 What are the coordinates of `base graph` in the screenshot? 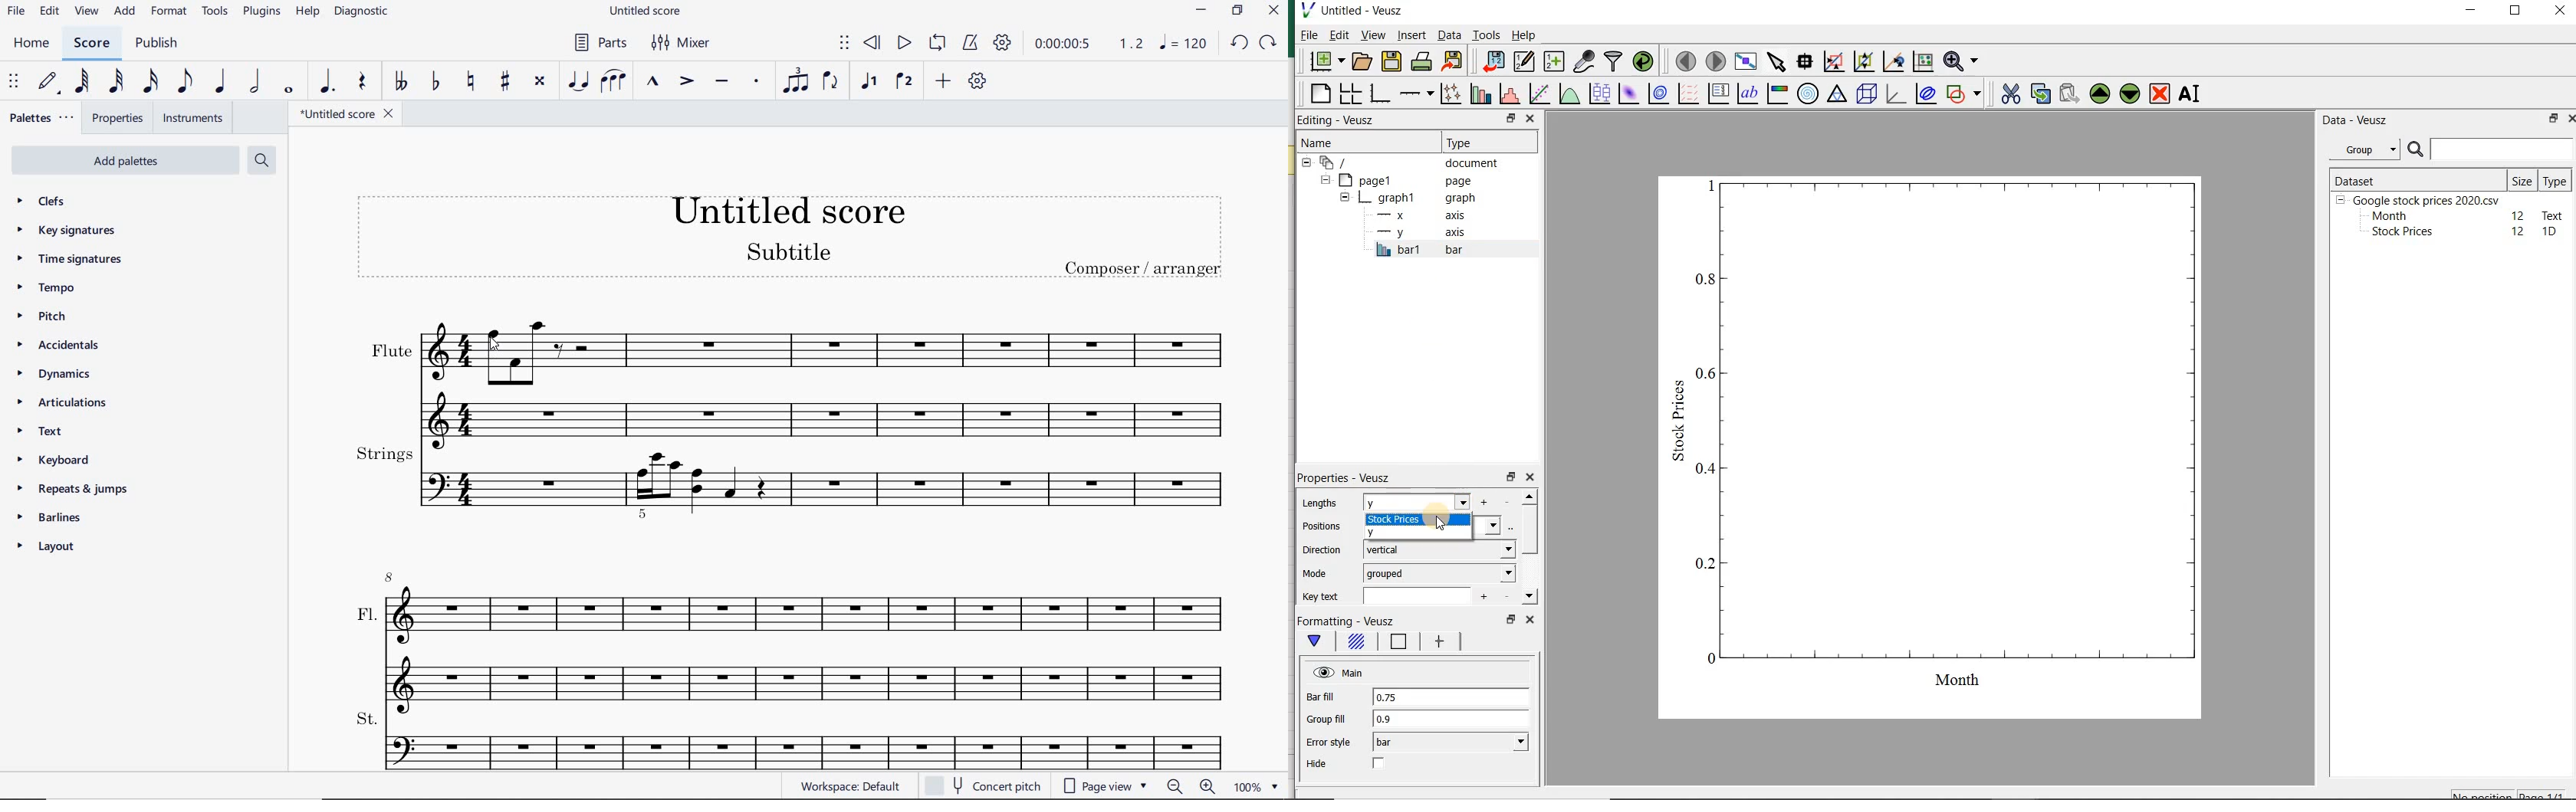 It's located at (1379, 94).